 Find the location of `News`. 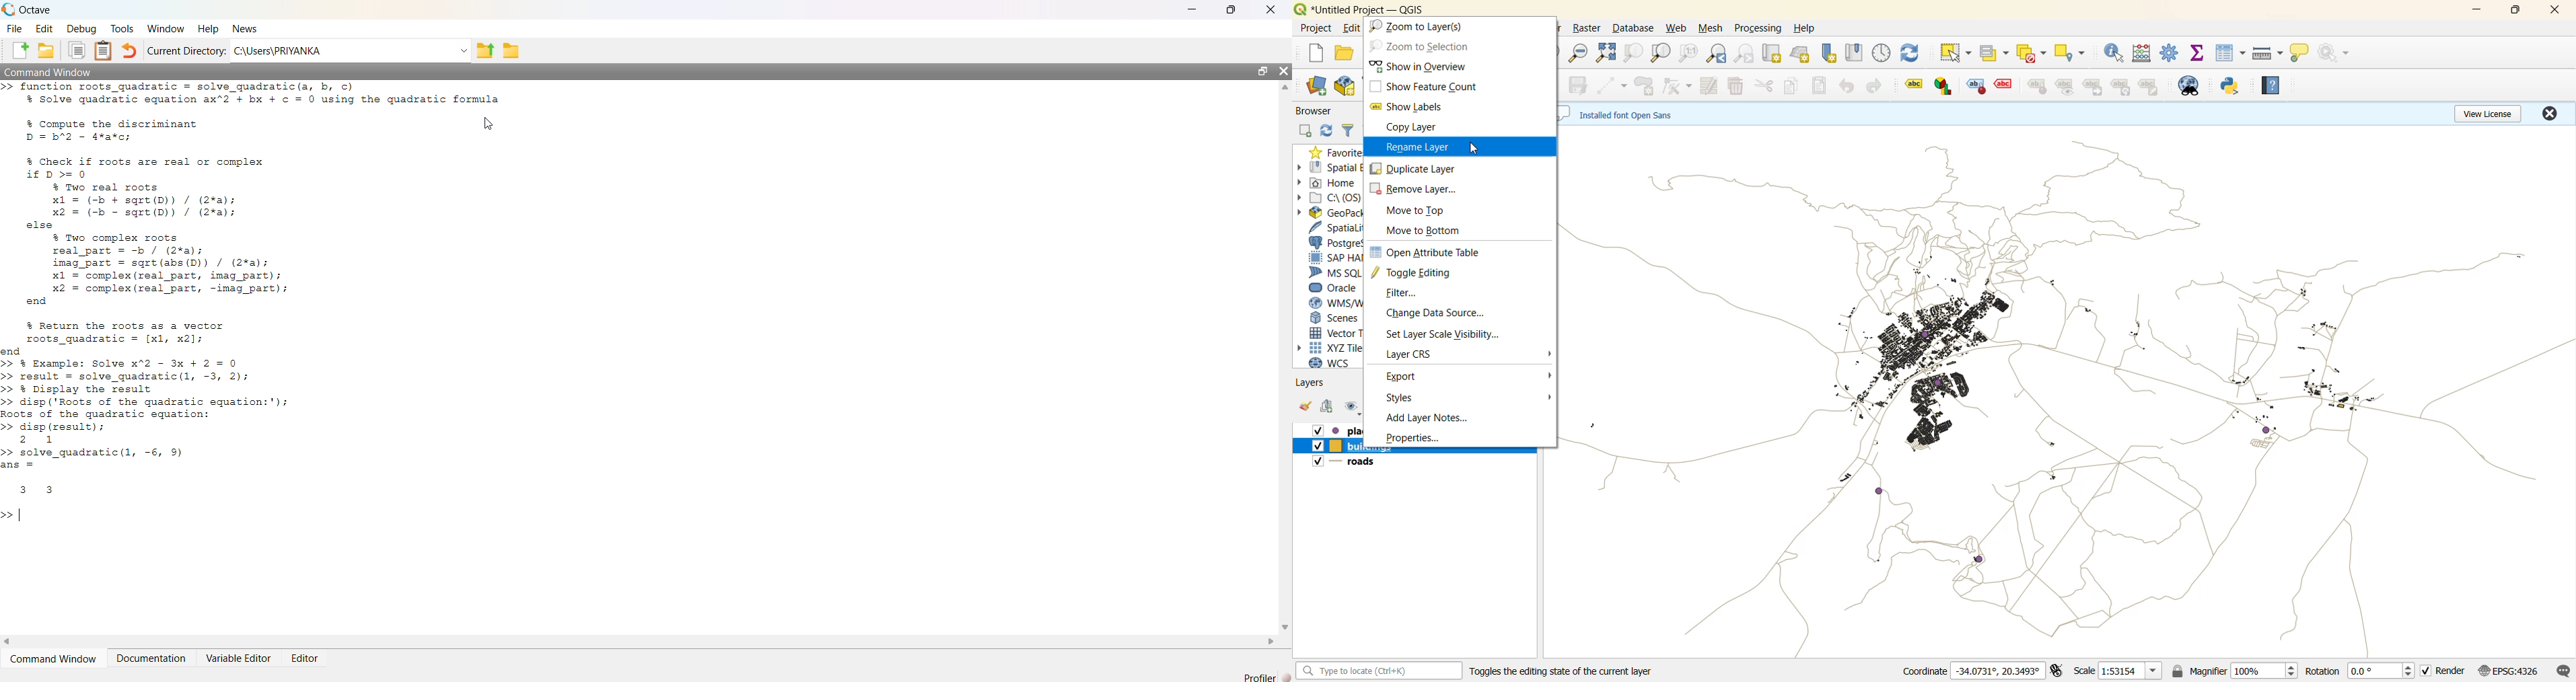

News is located at coordinates (246, 28).